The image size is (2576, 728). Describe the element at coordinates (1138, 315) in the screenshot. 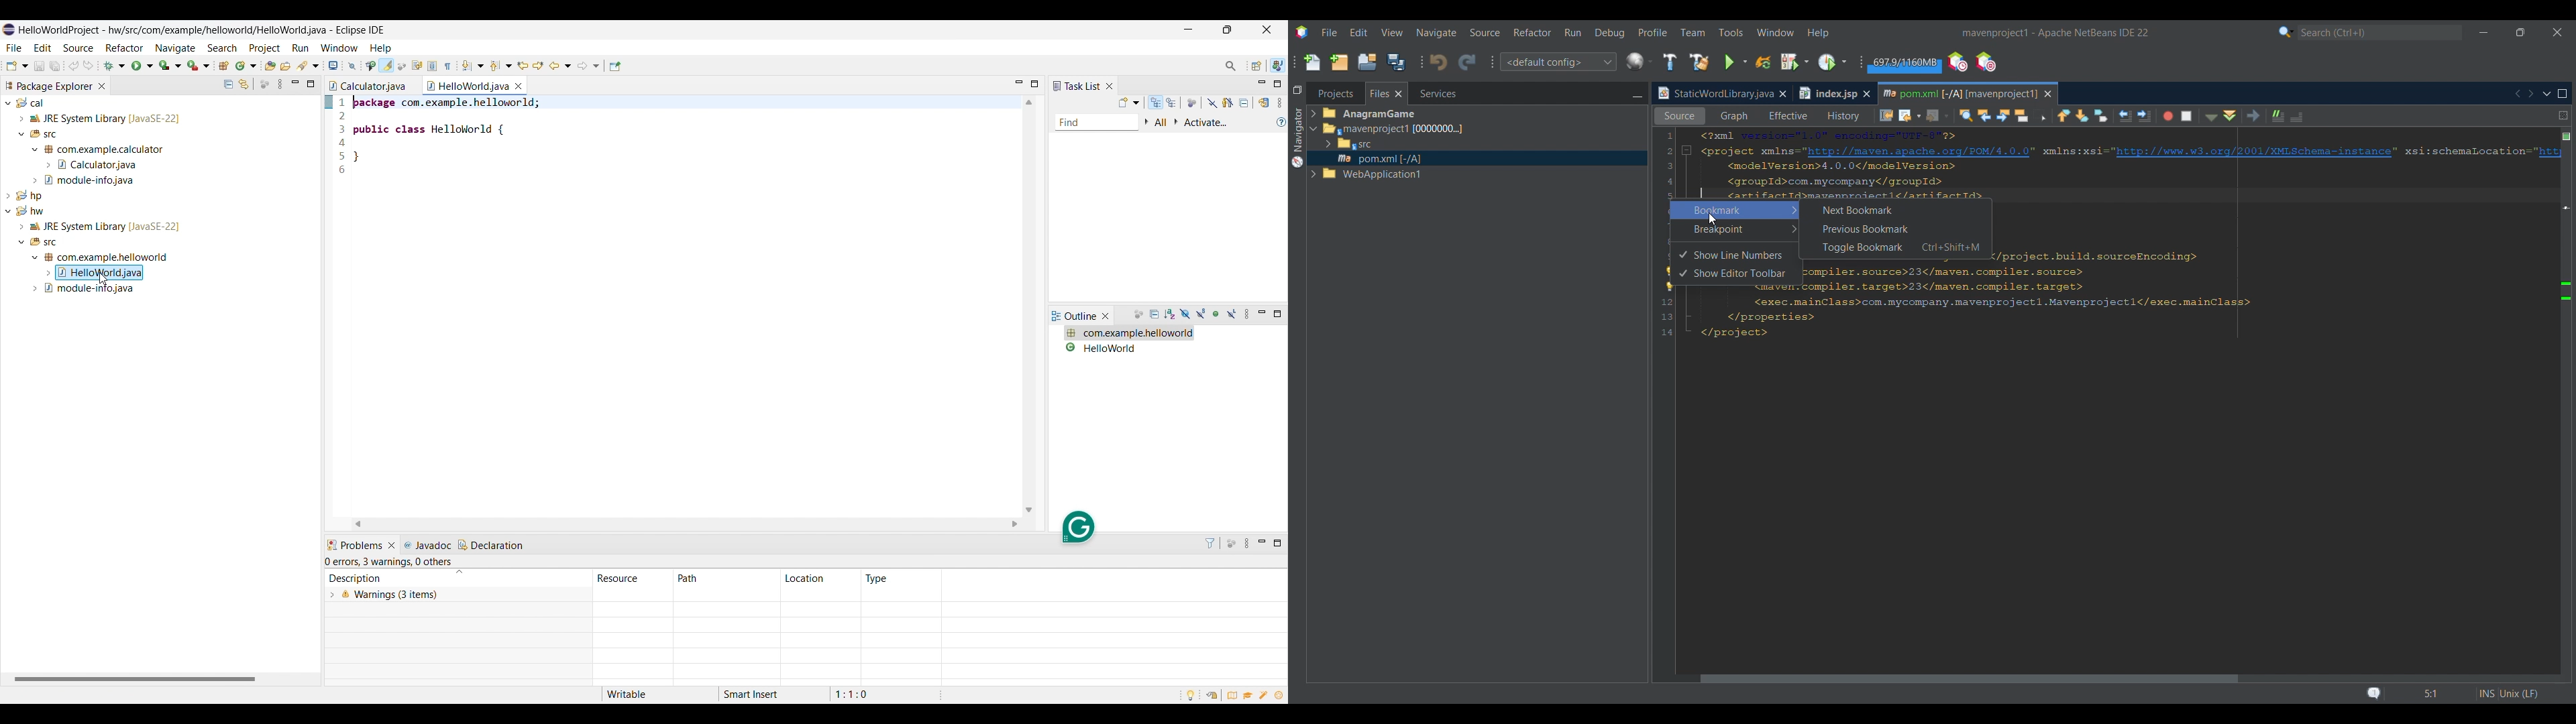

I see `Focus on active task` at that location.